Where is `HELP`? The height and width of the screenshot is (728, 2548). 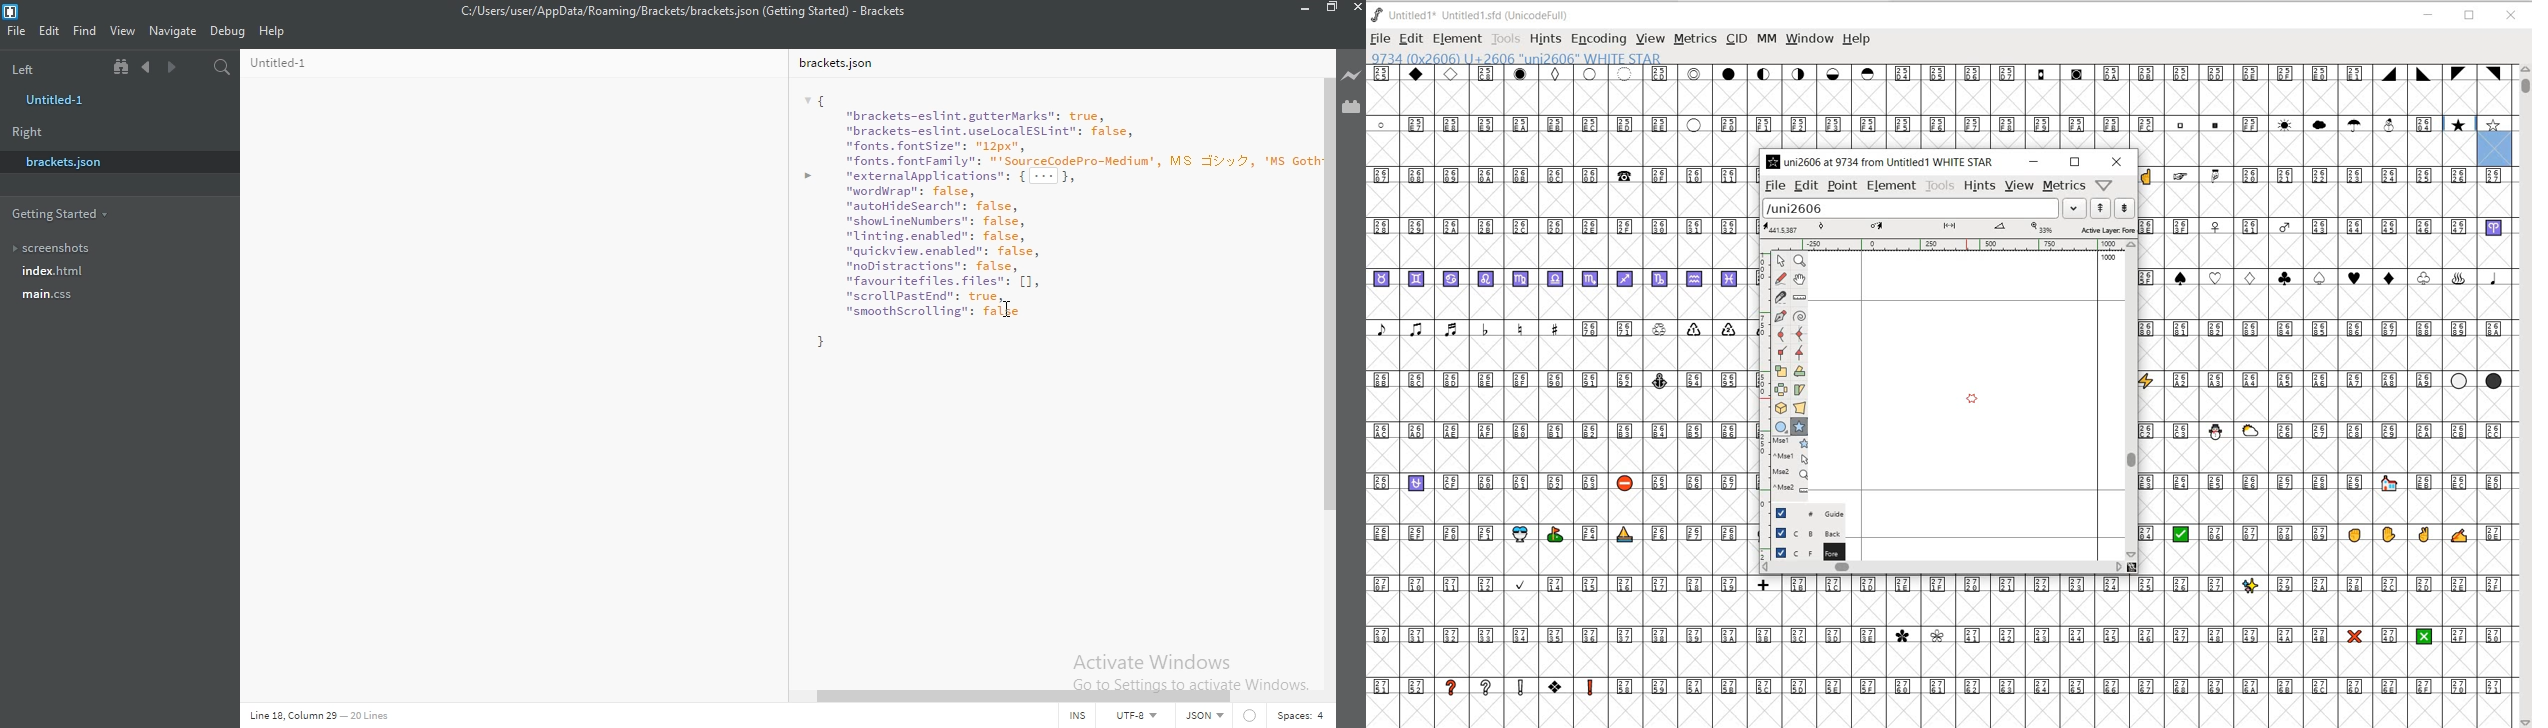 HELP is located at coordinates (1858, 40).